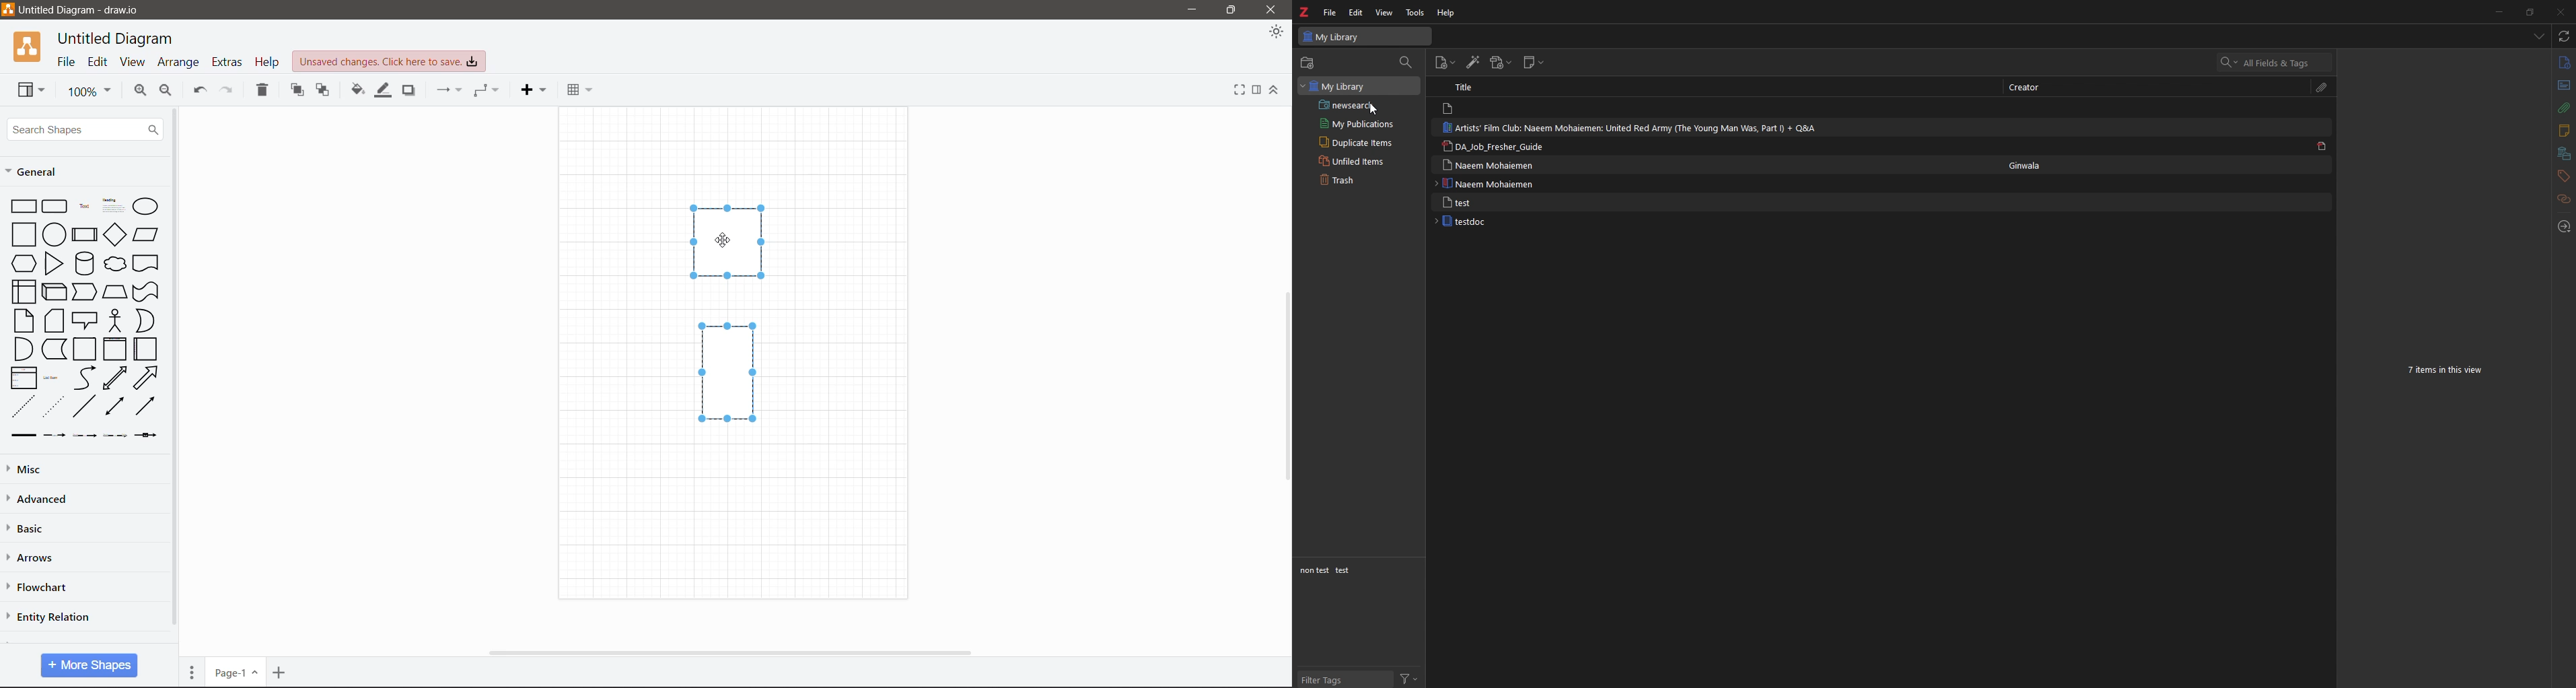 This screenshot has width=2576, height=700. I want to click on Insert, so click(533, 90).